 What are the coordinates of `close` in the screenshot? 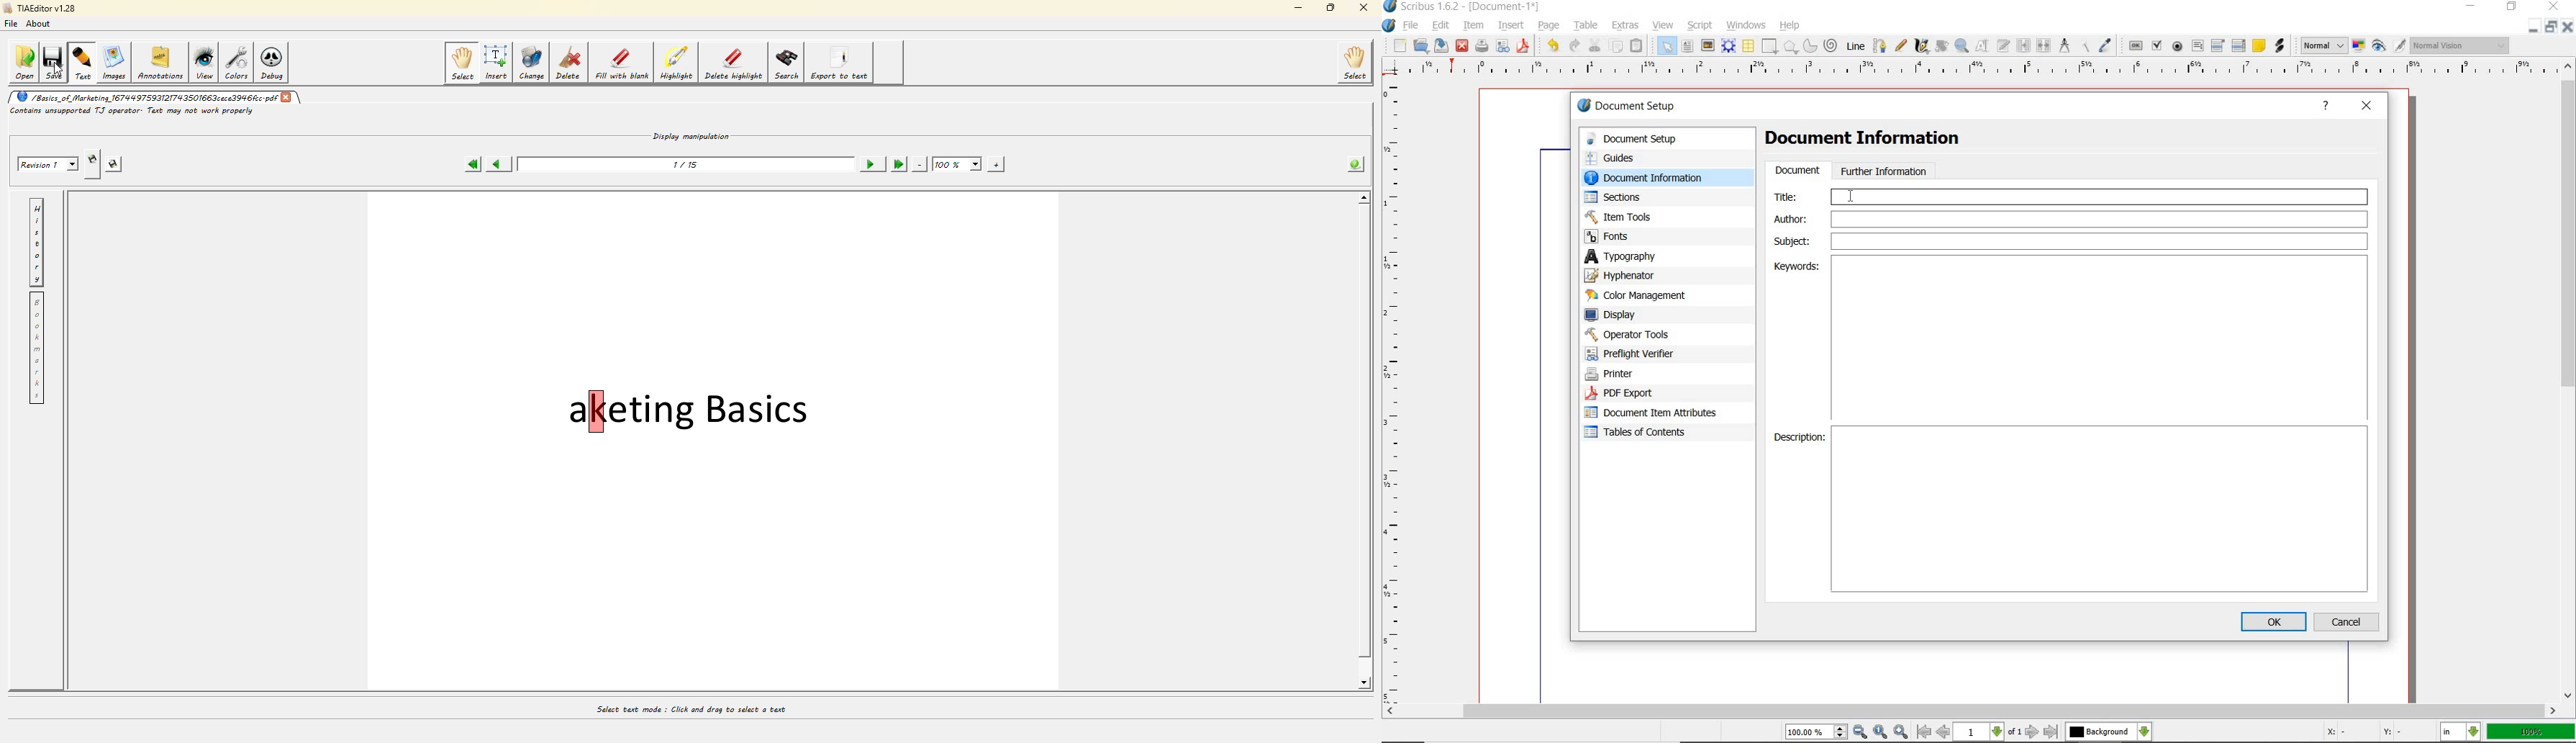 It's located at (2569, 25).